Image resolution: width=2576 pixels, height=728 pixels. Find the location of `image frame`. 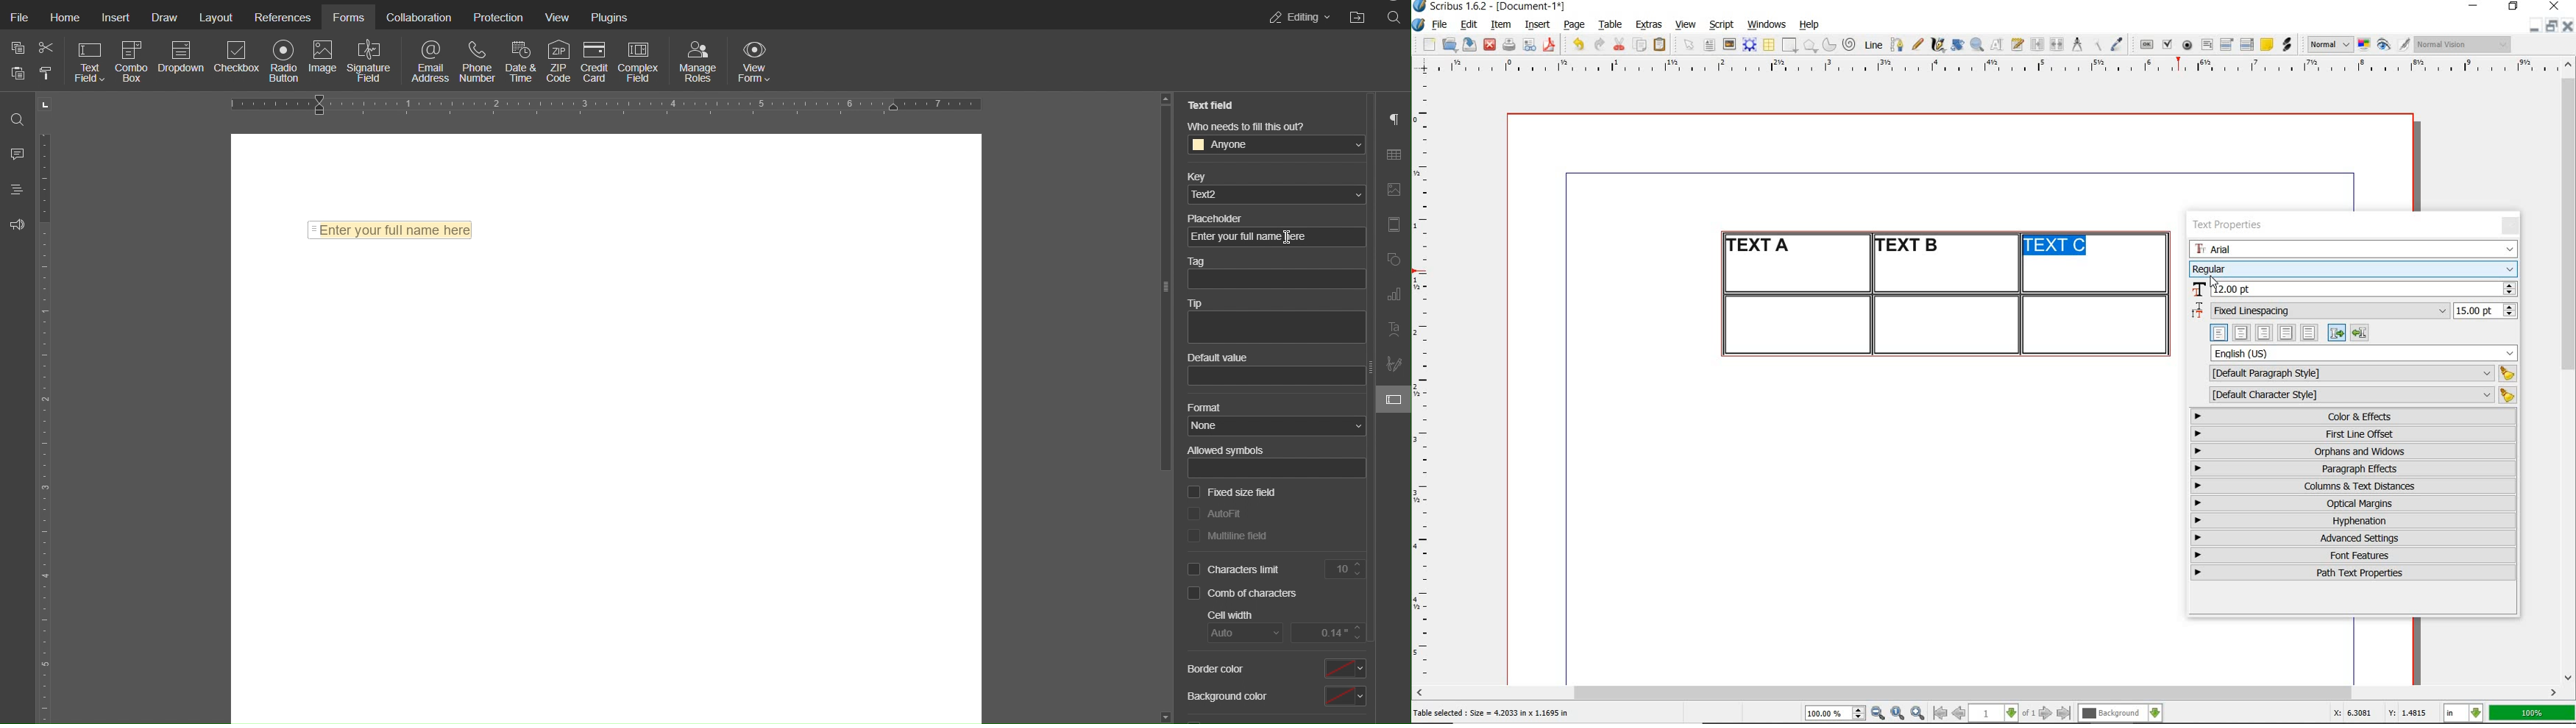

image frame is located at coordinates (1730, 44).